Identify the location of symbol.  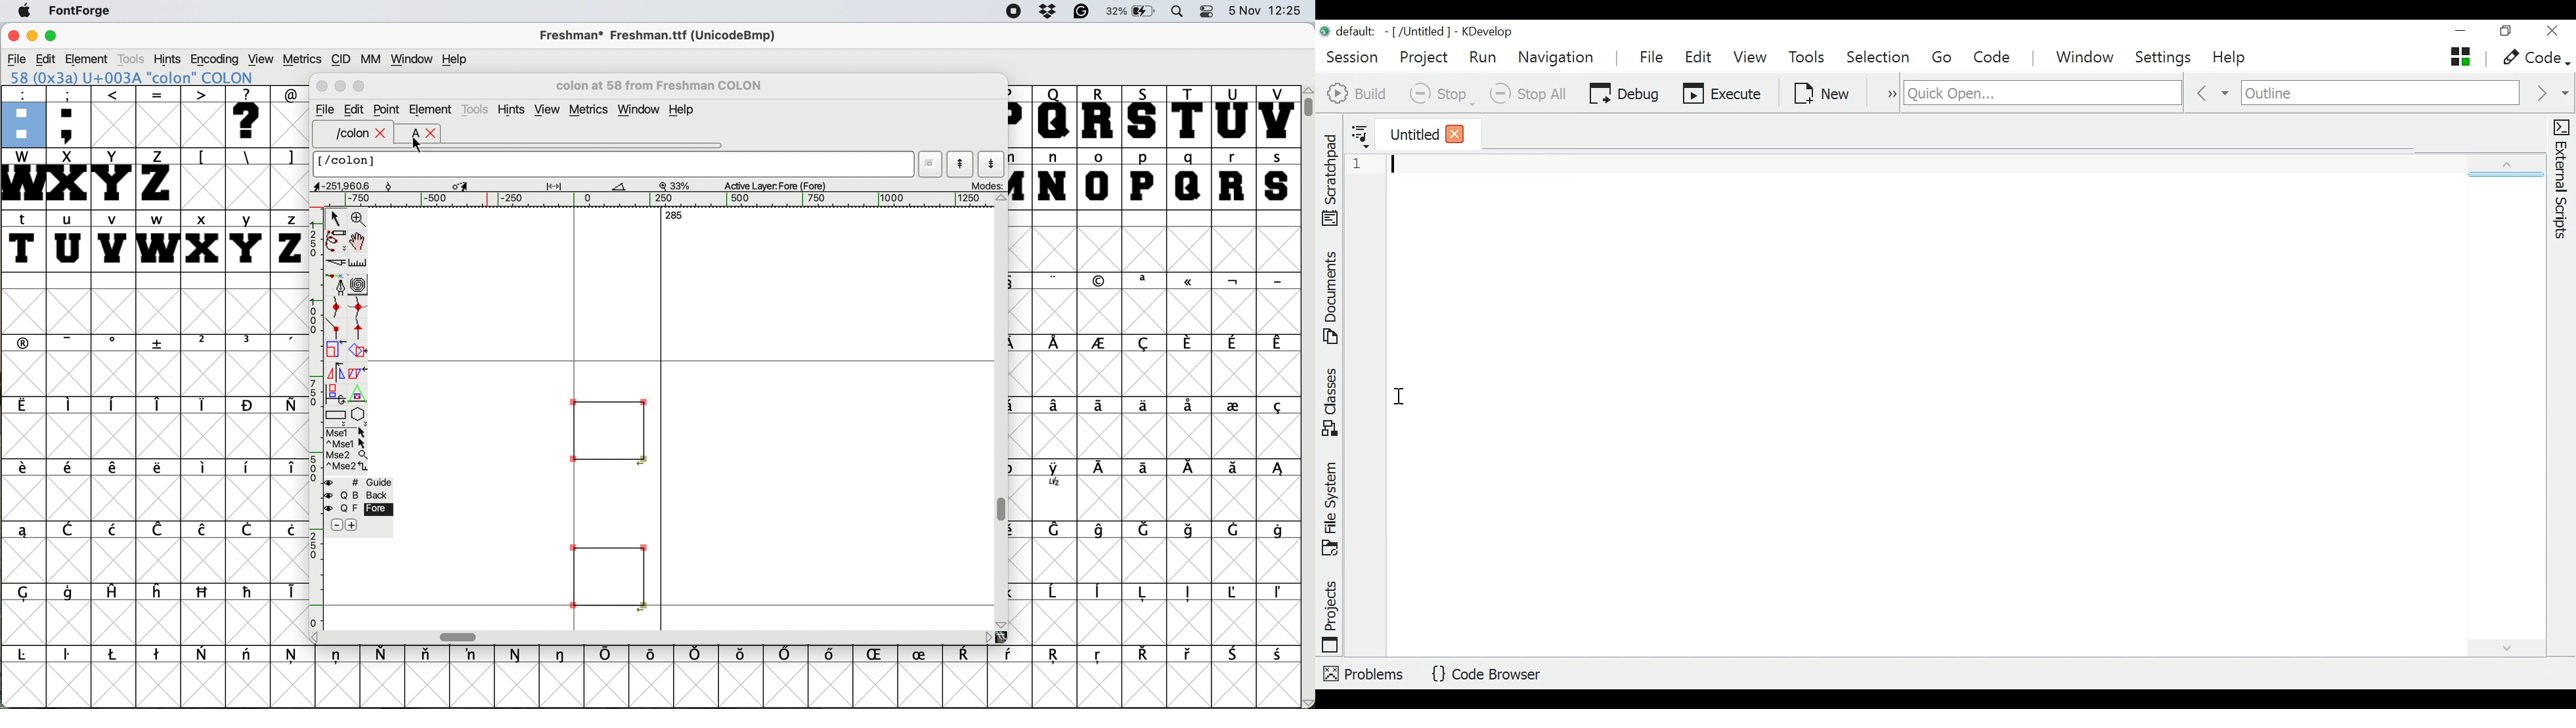
(1055, 280).